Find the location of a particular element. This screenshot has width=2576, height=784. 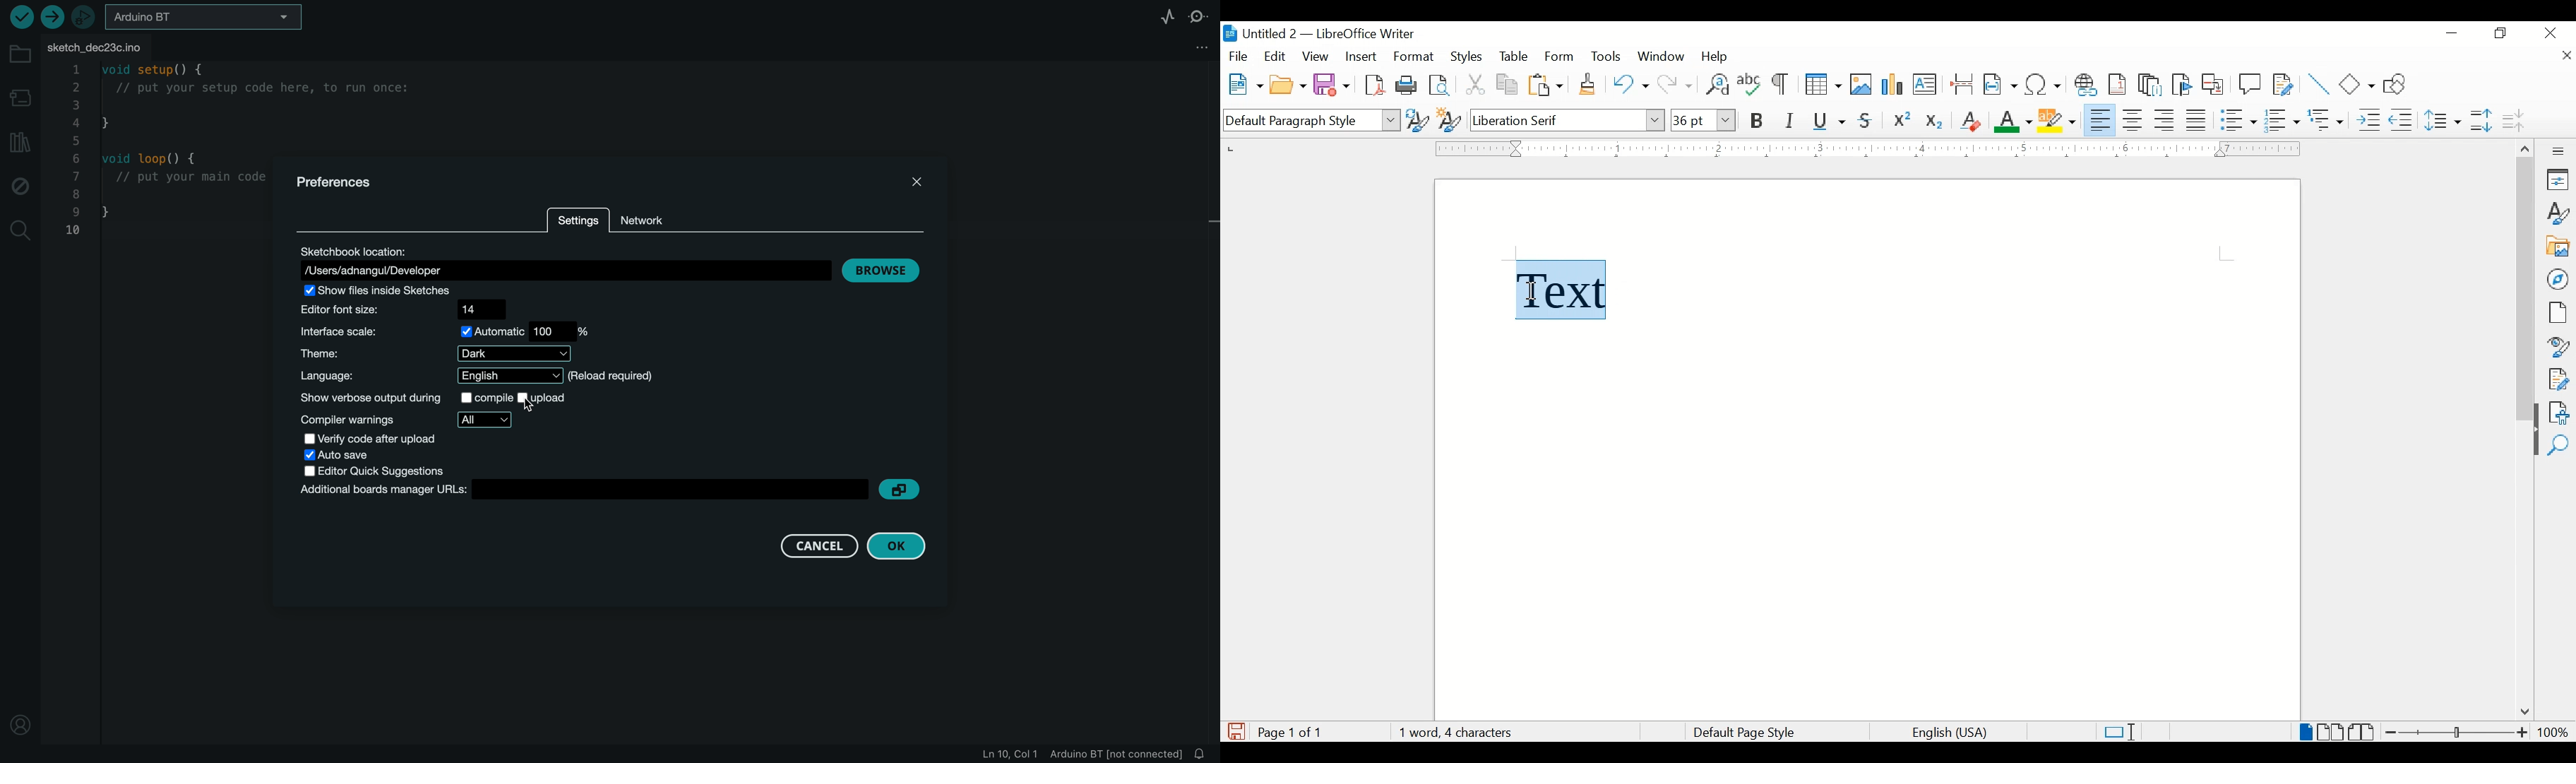

edit is located at coordinates (1276, 56).